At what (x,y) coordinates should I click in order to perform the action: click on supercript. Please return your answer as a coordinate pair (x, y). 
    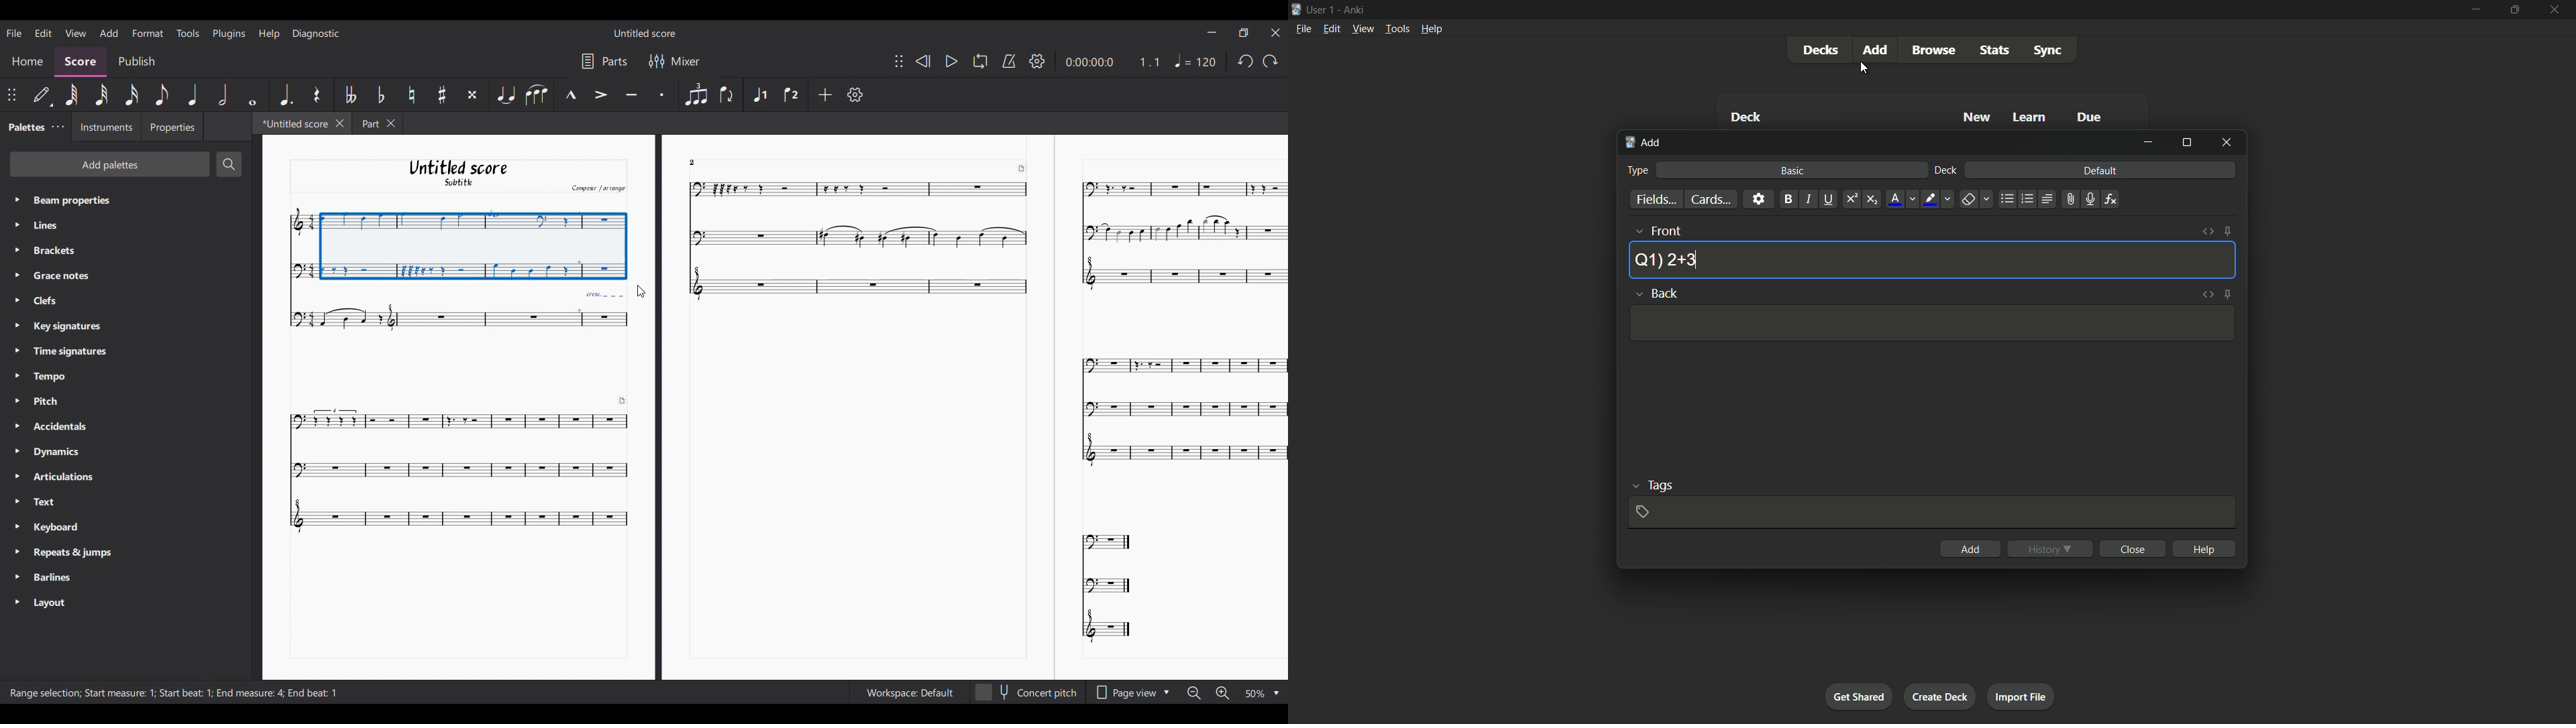
    Looking at the image, I should click on (1850, 200).